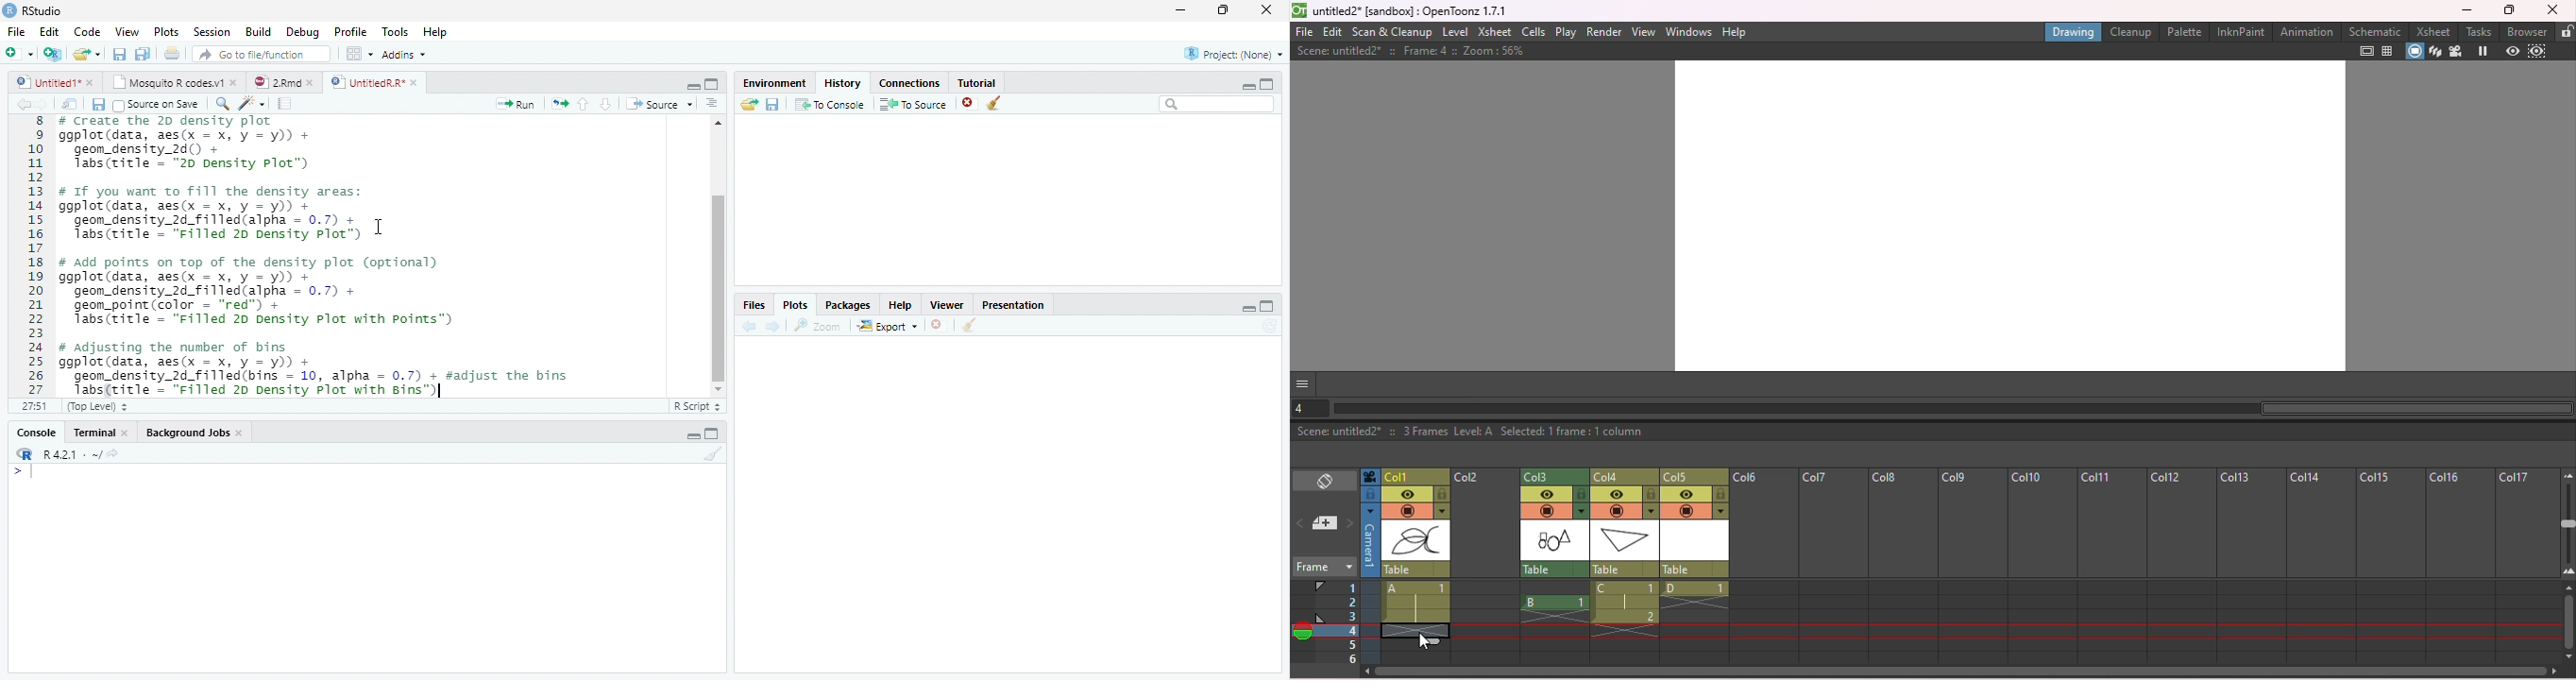  Describe the element at coordinates (242, 434) in the screenshot. I see `close` at that location.